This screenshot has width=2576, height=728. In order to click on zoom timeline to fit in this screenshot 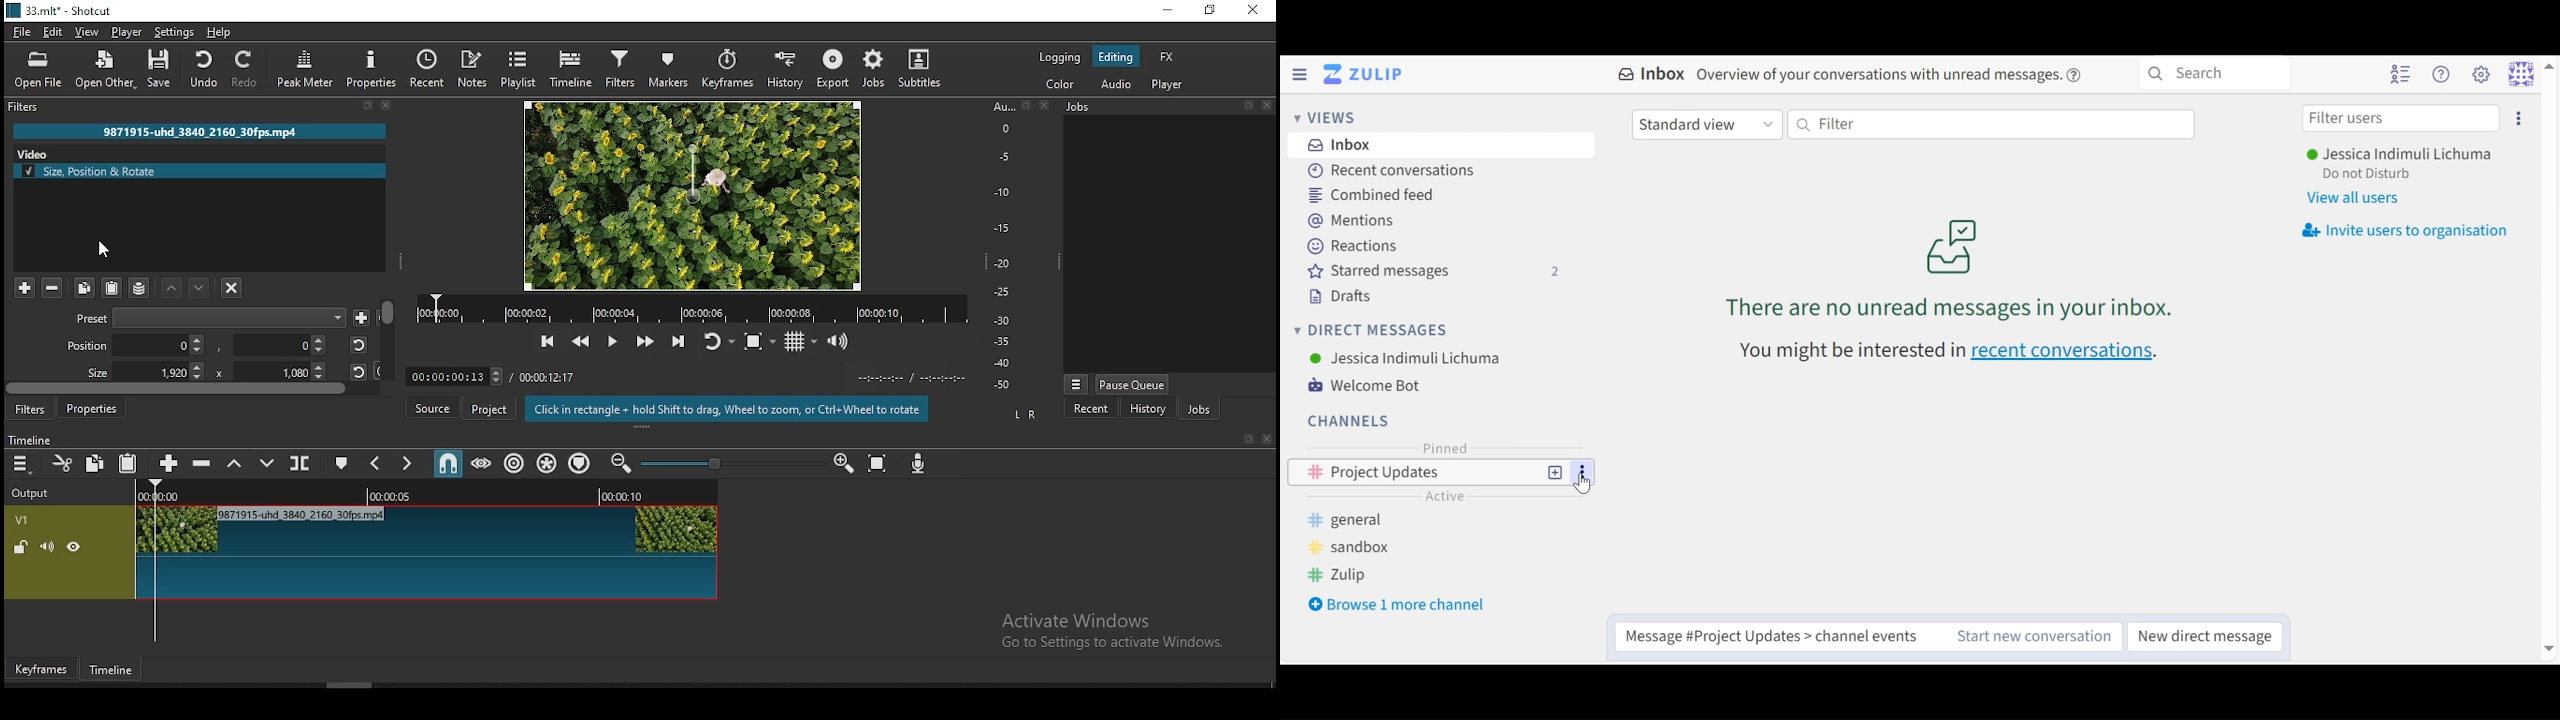, I will do `click(879, 465)`.